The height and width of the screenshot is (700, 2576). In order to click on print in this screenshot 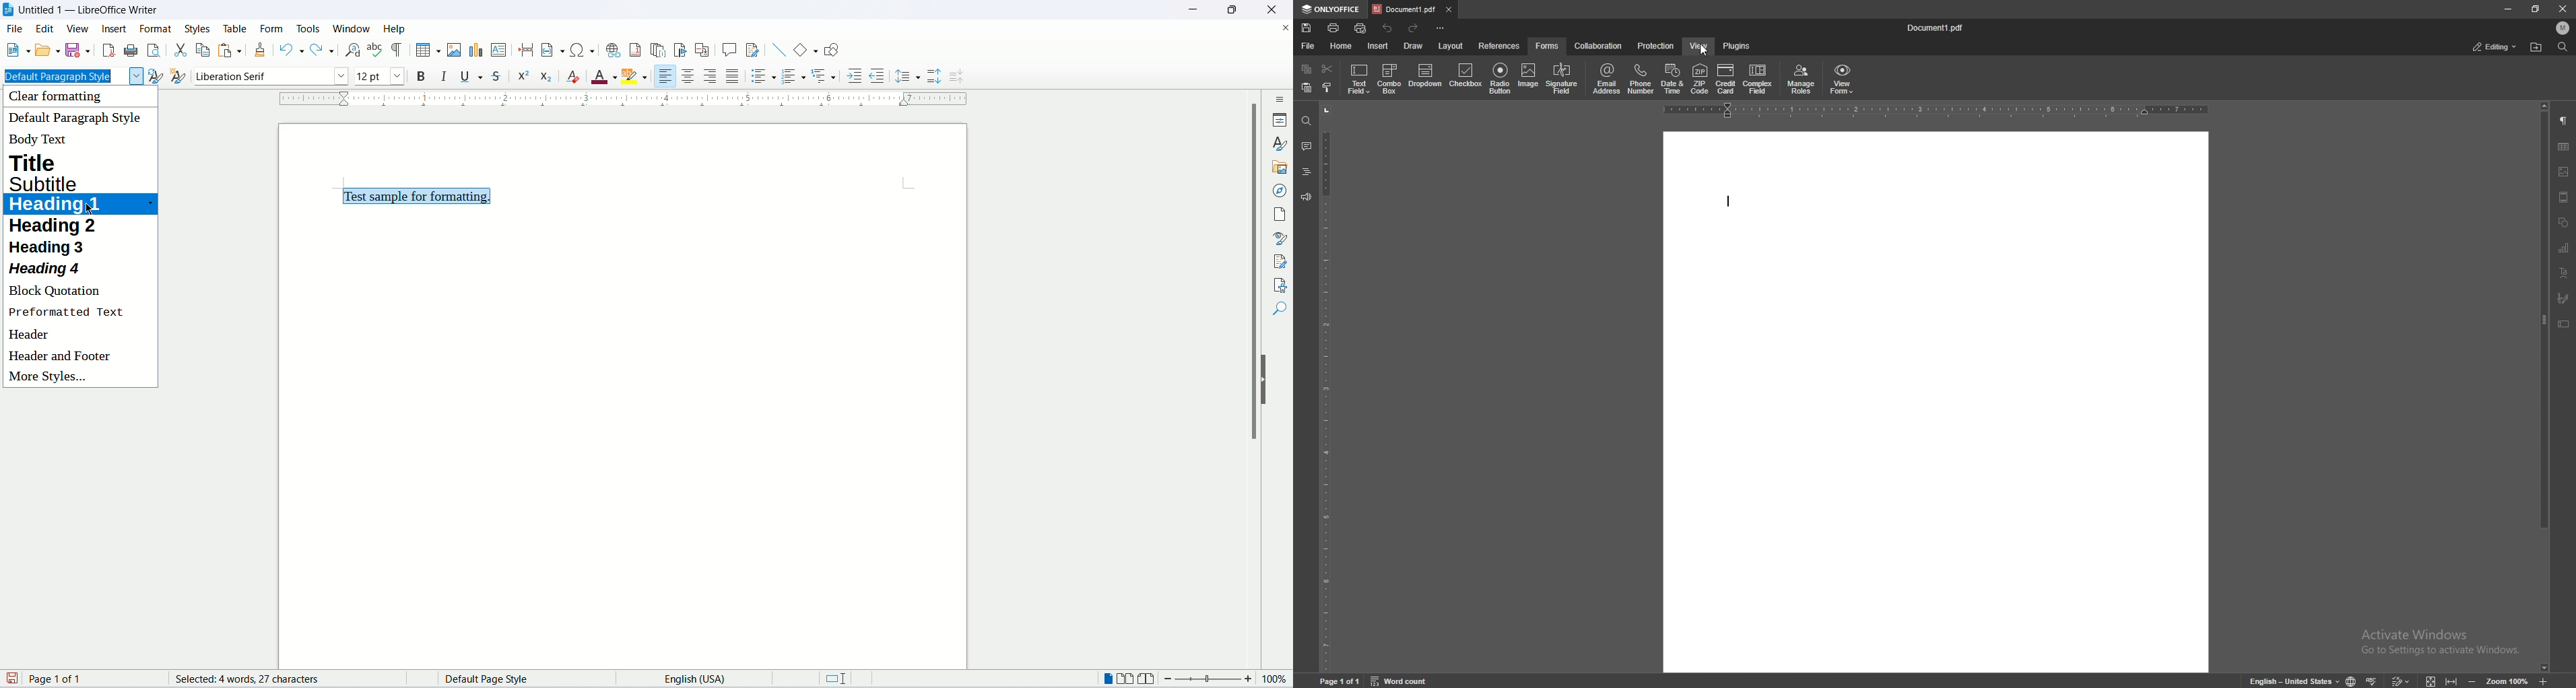, I will do `click(1334, 28)`.